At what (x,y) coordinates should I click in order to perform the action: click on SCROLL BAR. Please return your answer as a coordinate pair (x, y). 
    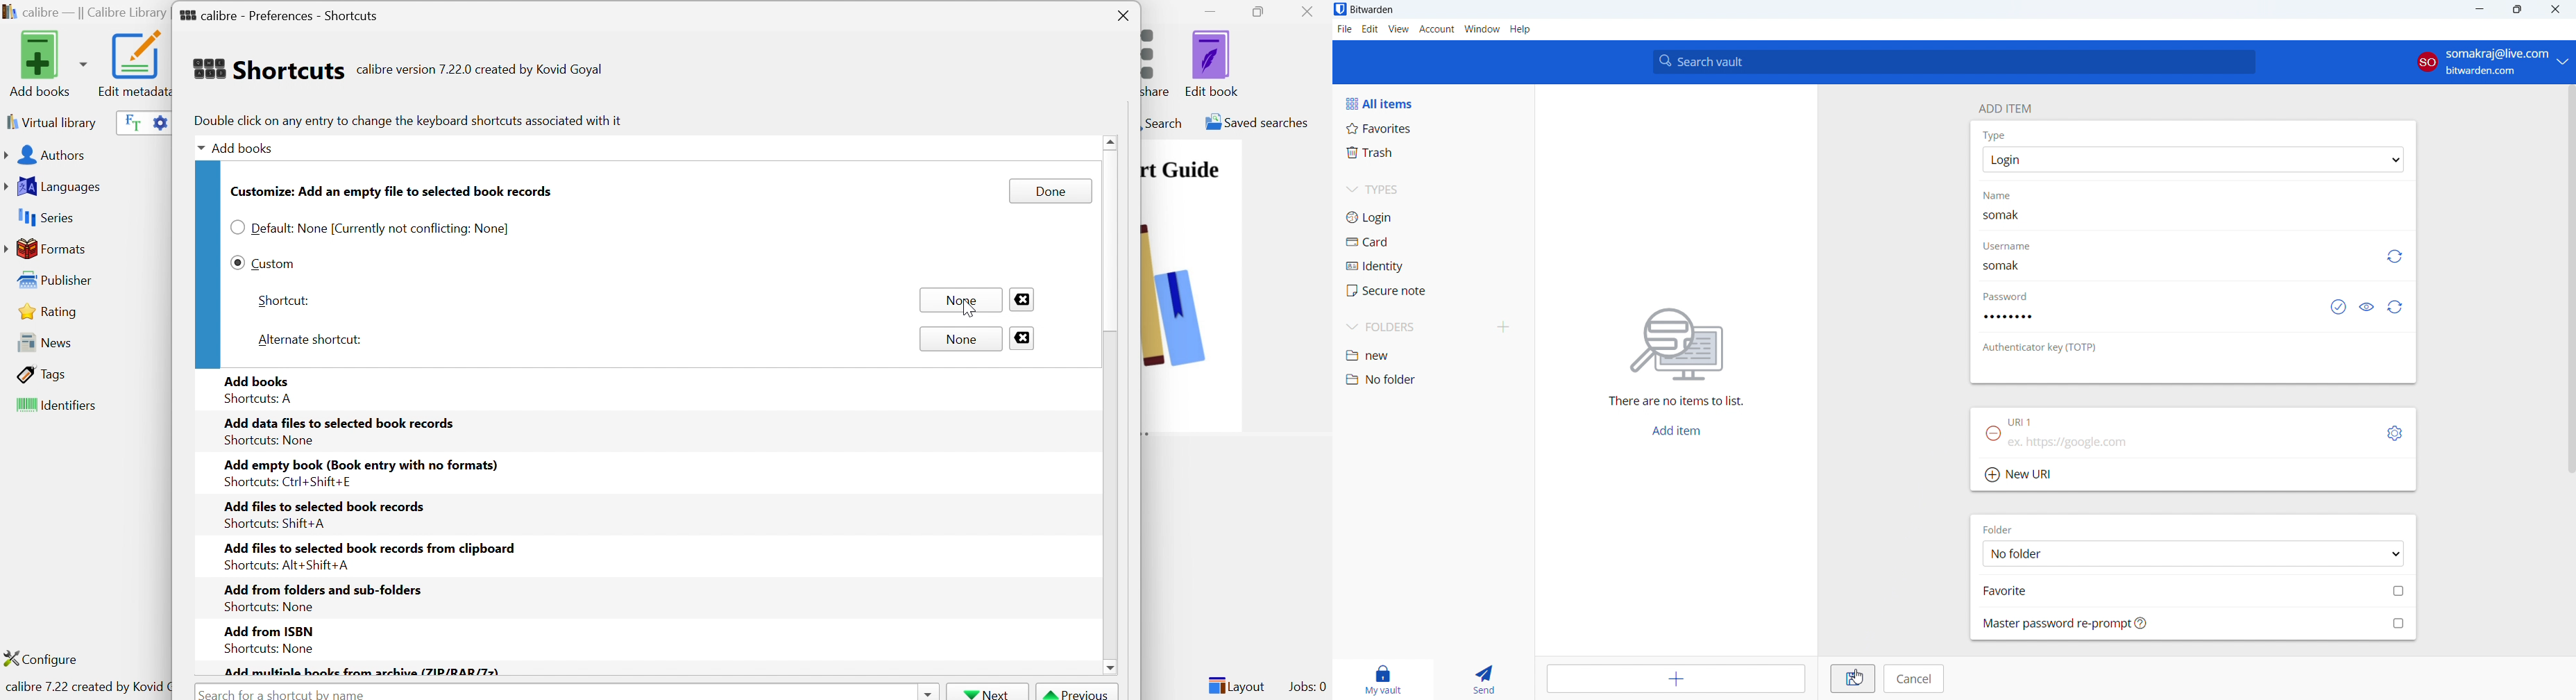
    Looking at the image, I should click on (2568, 280).